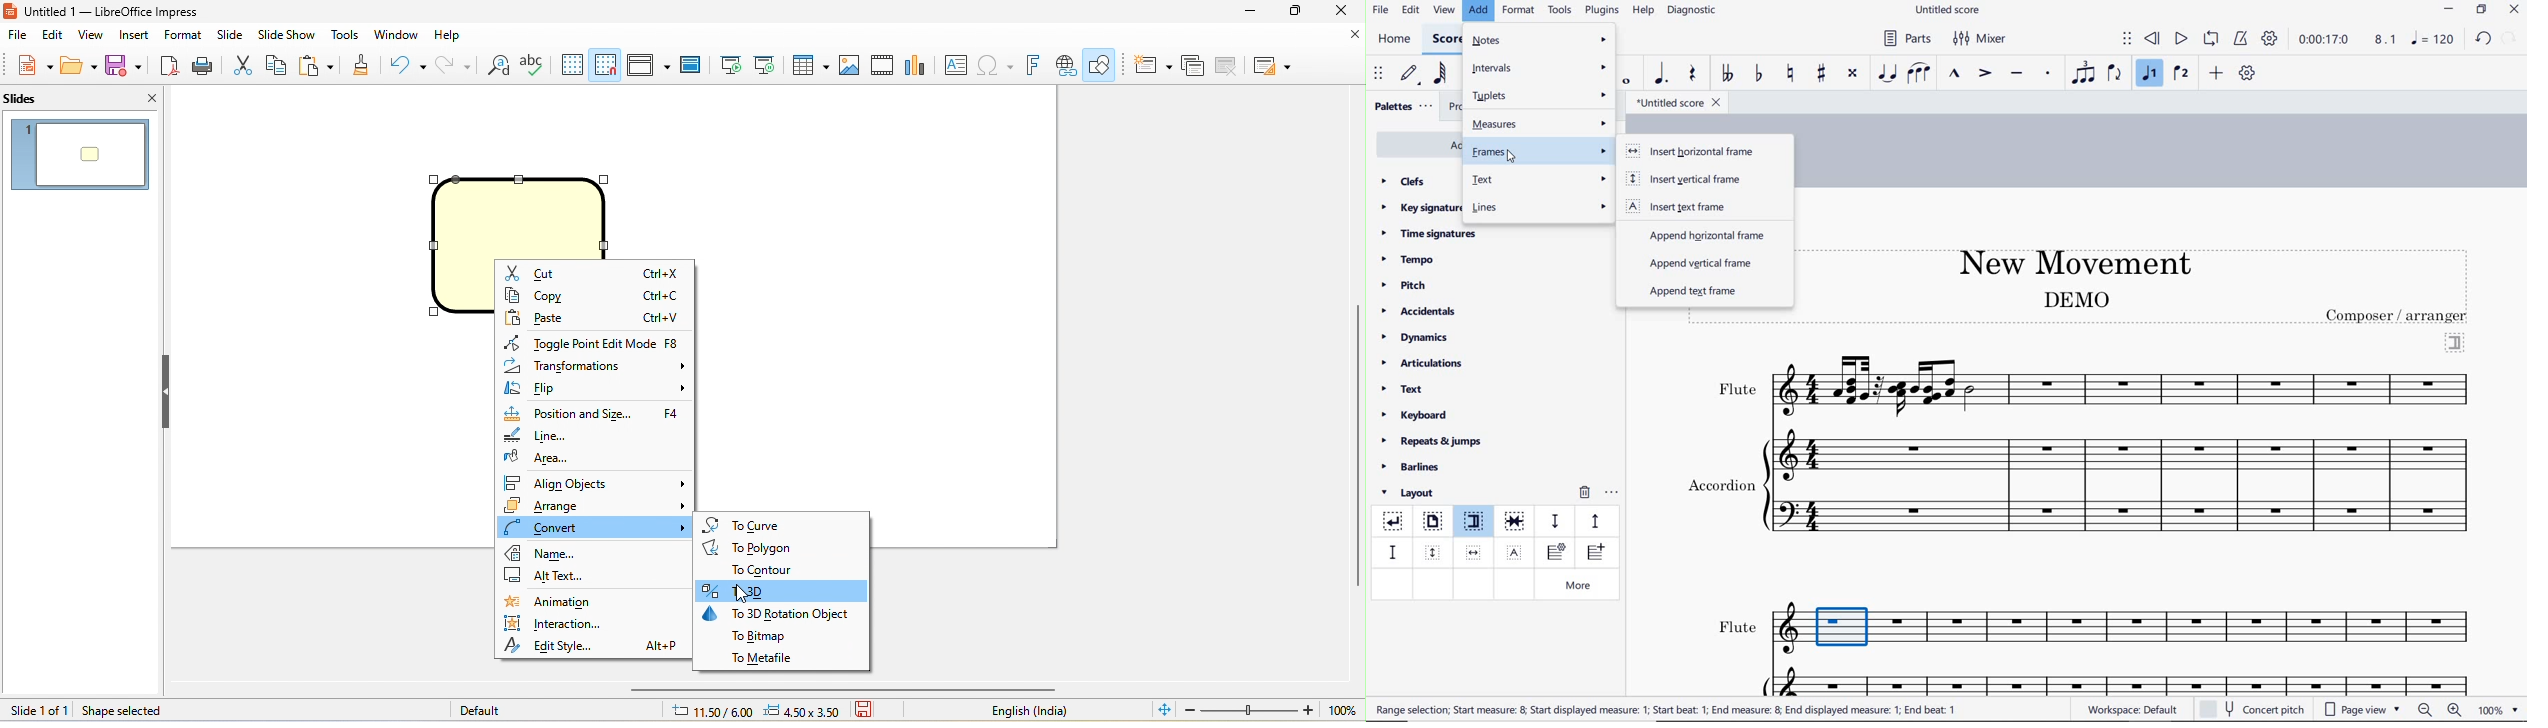 The image size is (2548, 728). What do you see at coordinates (167, 391) in the screenshot?
I see `hide` at bounding box center [167, 391].